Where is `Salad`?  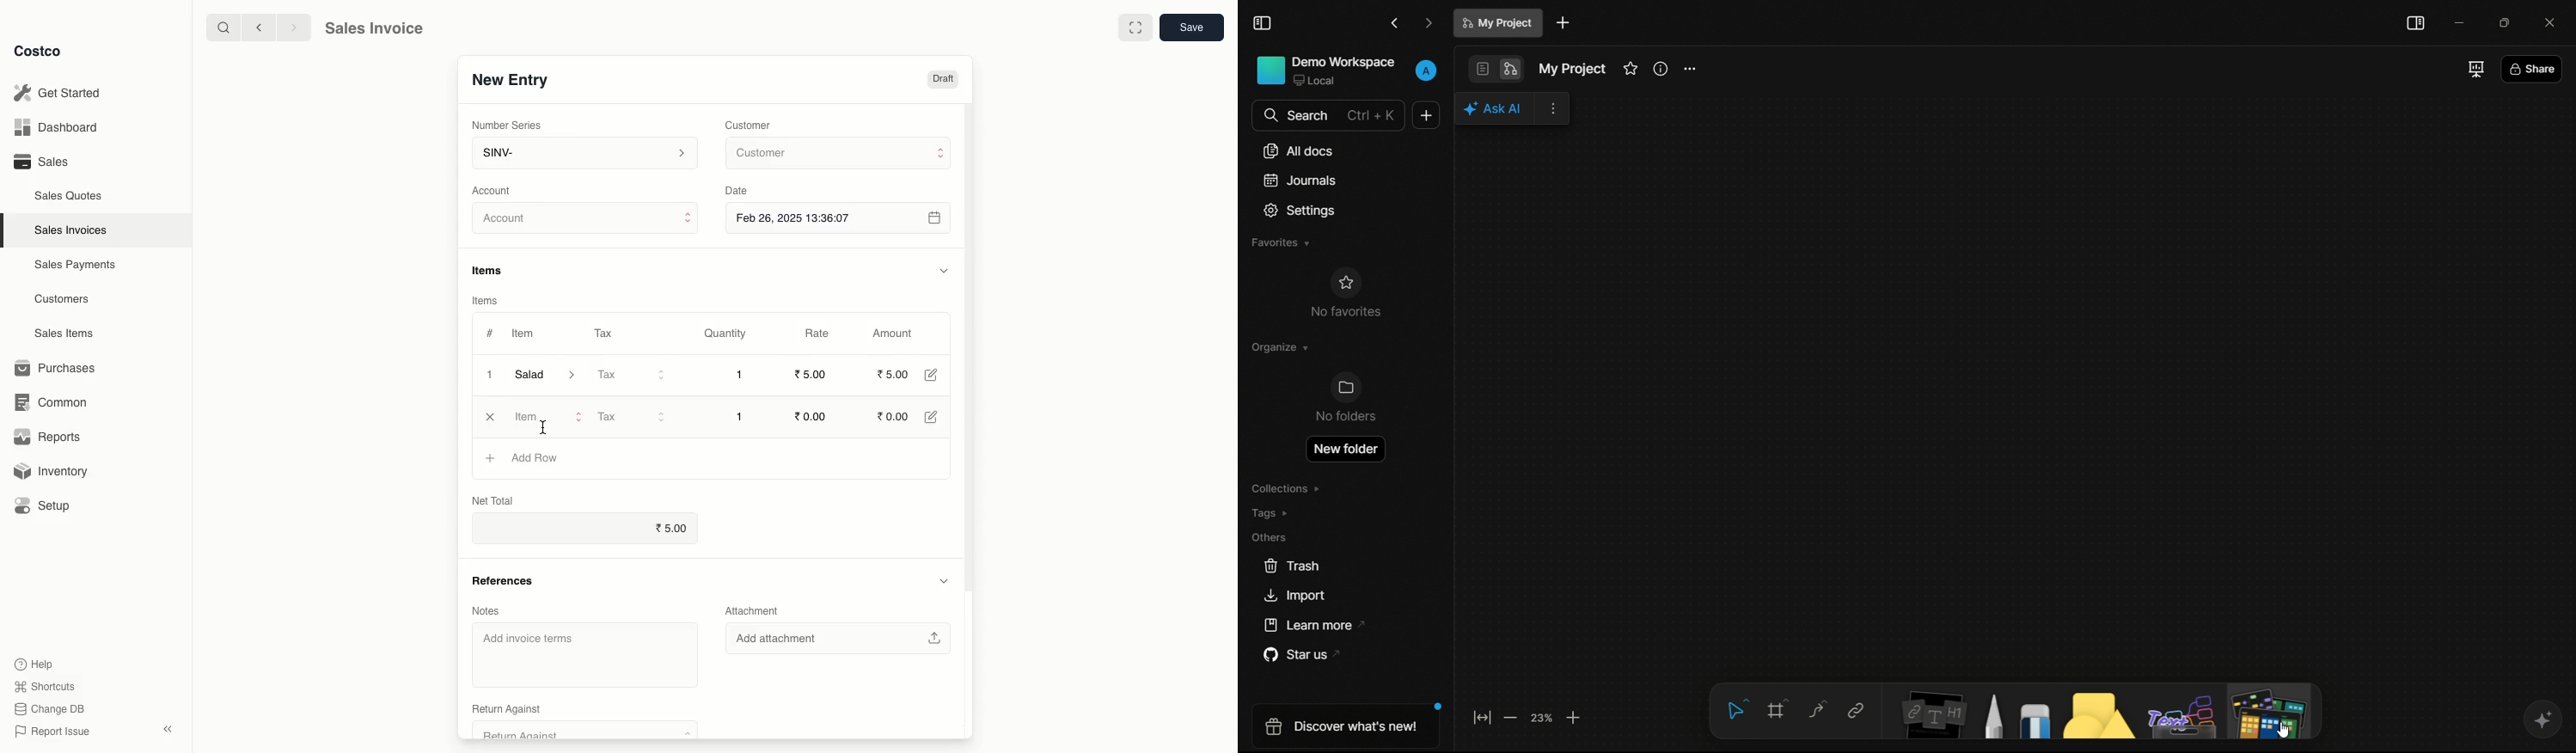
Salad is located at coordinates (546, 375).